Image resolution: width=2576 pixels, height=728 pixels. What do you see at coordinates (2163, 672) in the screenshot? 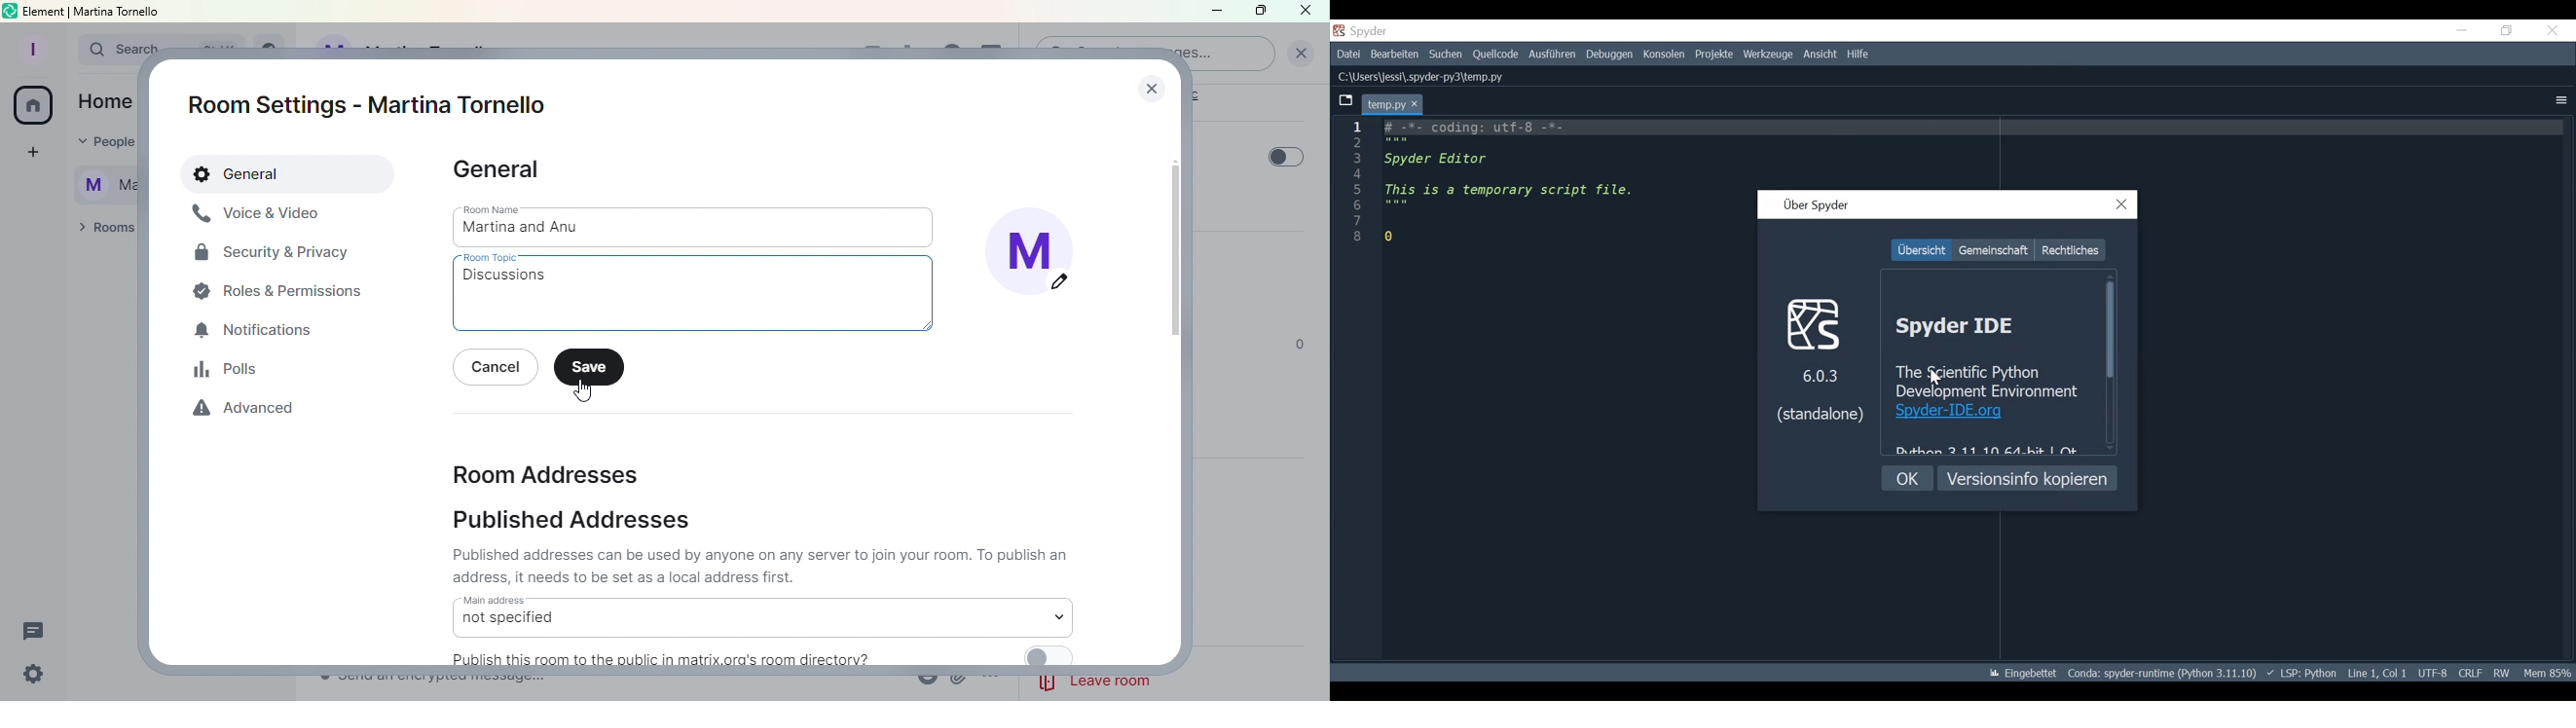
I see `Conda Environment Indicator` at bounding box center [2163, 672].